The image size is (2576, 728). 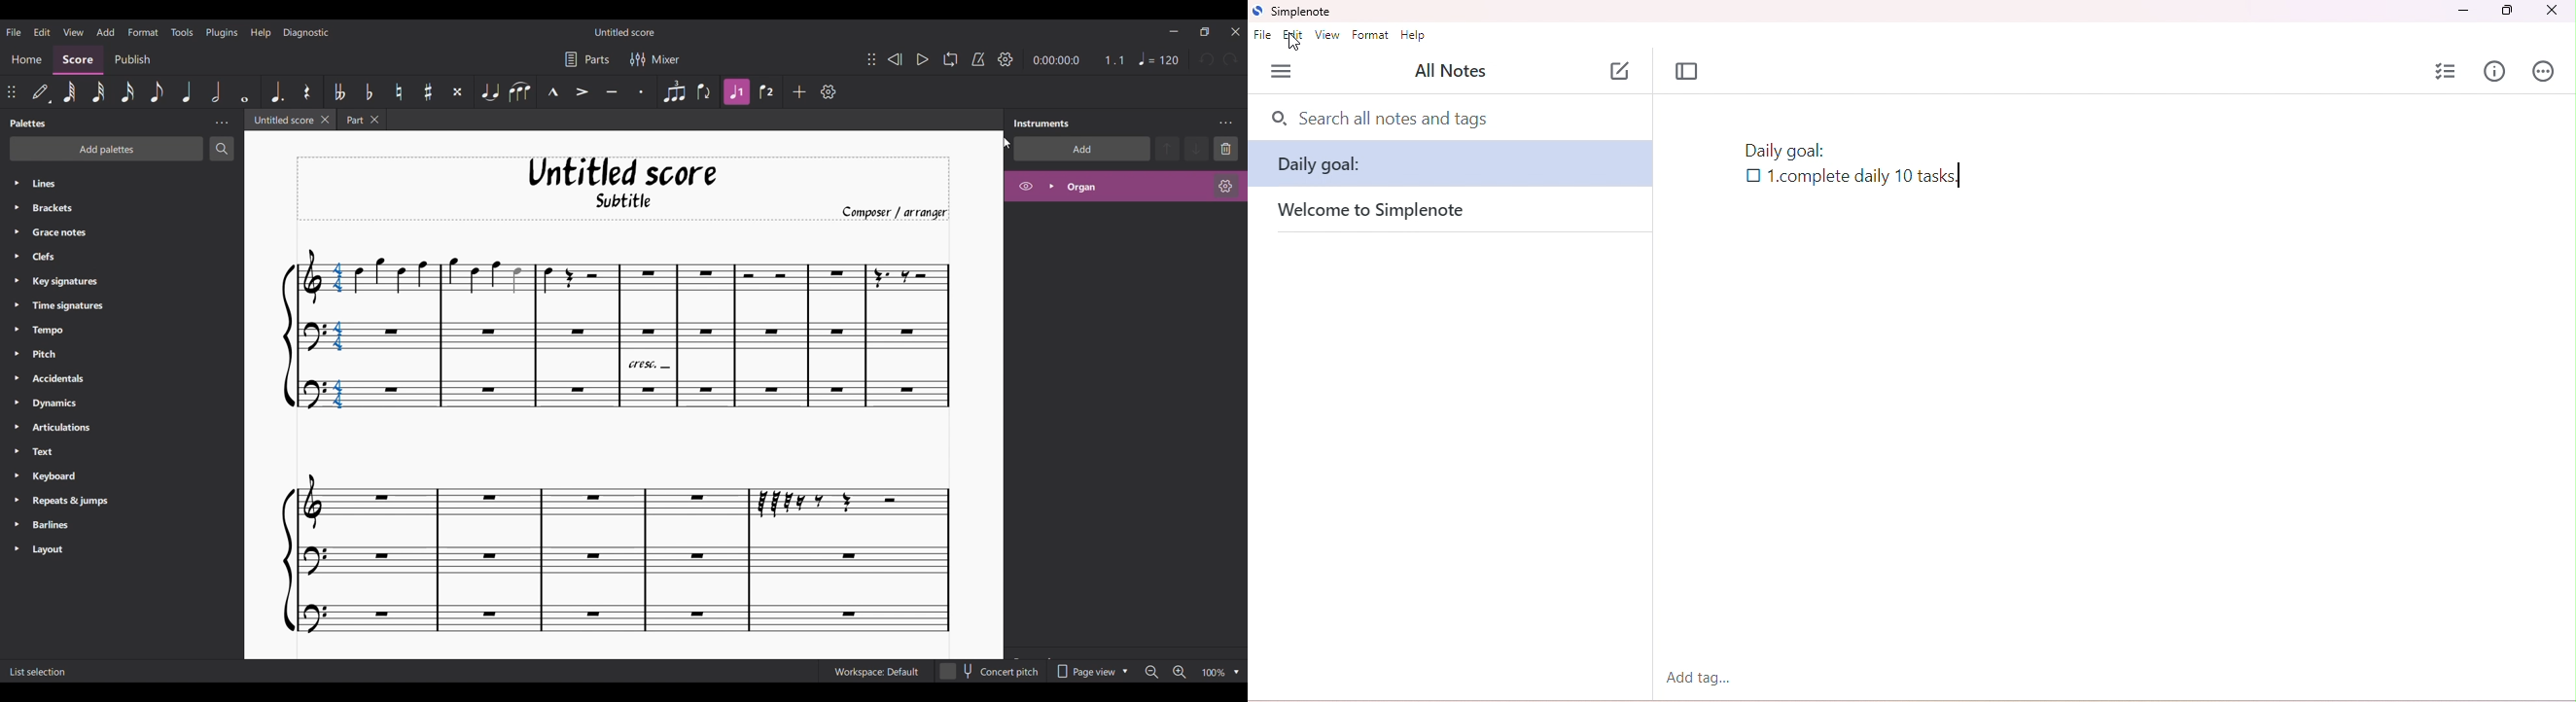 I want to click on Tuplet, so click(x=675, y=92).